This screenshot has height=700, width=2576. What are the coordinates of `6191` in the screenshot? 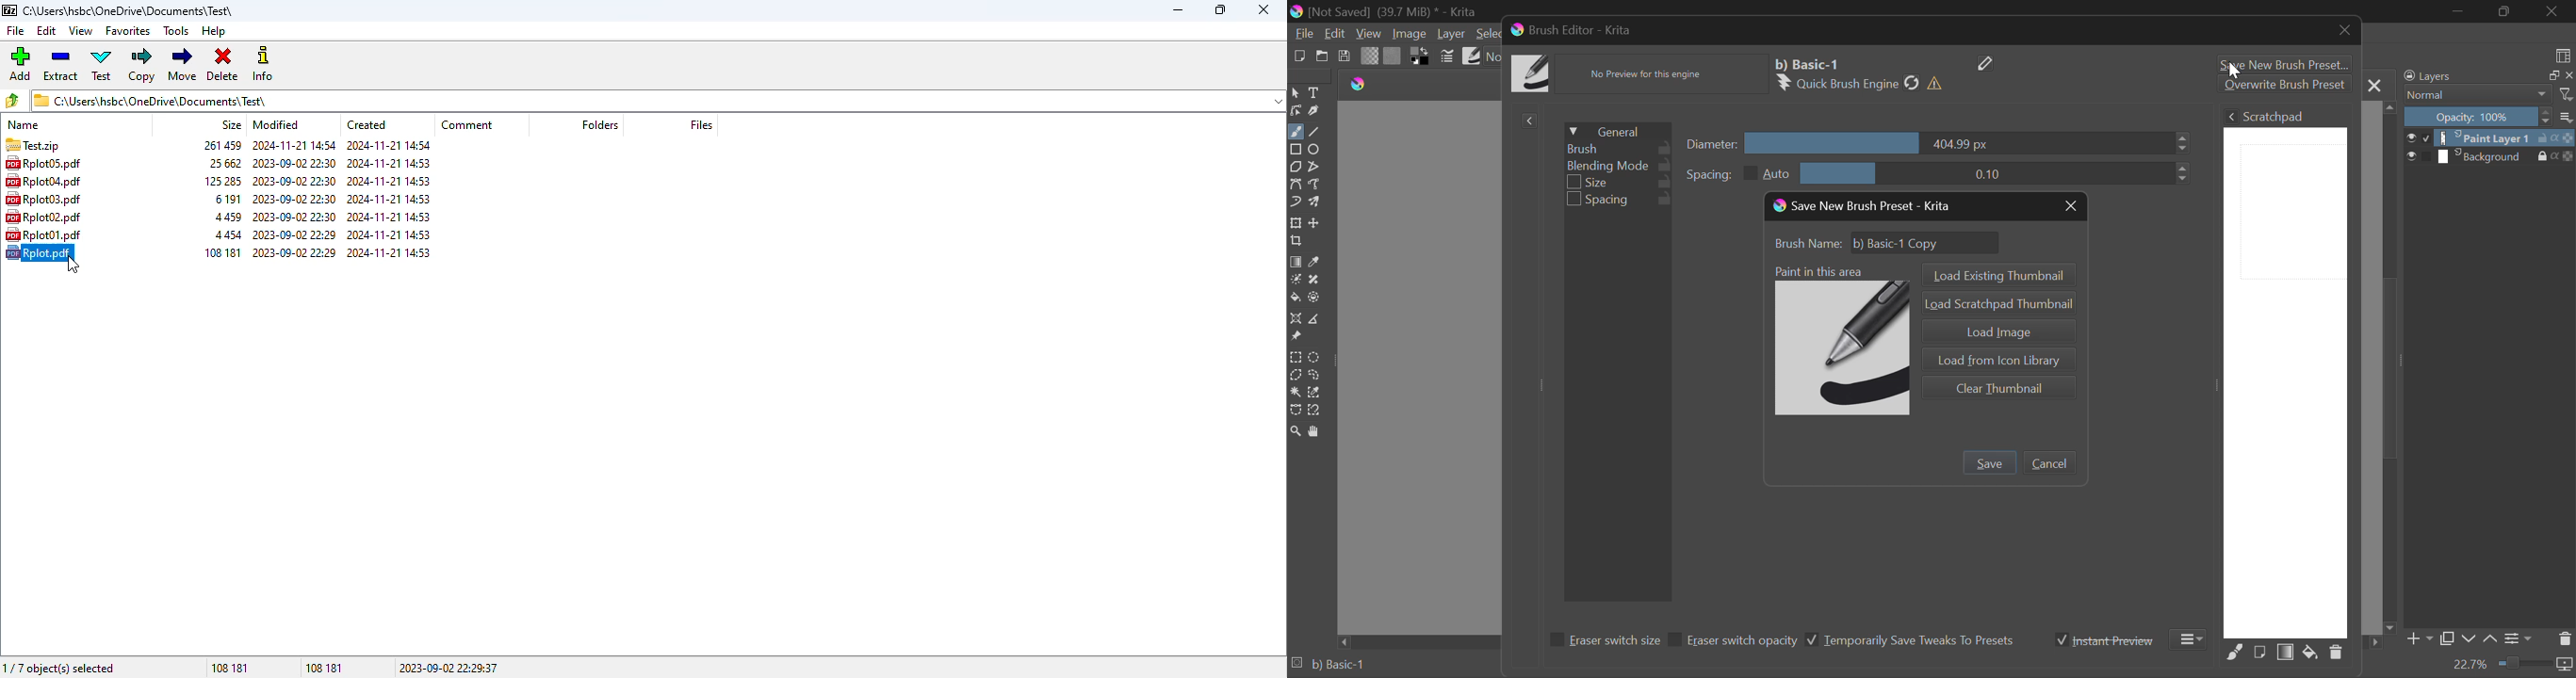 It's located at (215, 199).